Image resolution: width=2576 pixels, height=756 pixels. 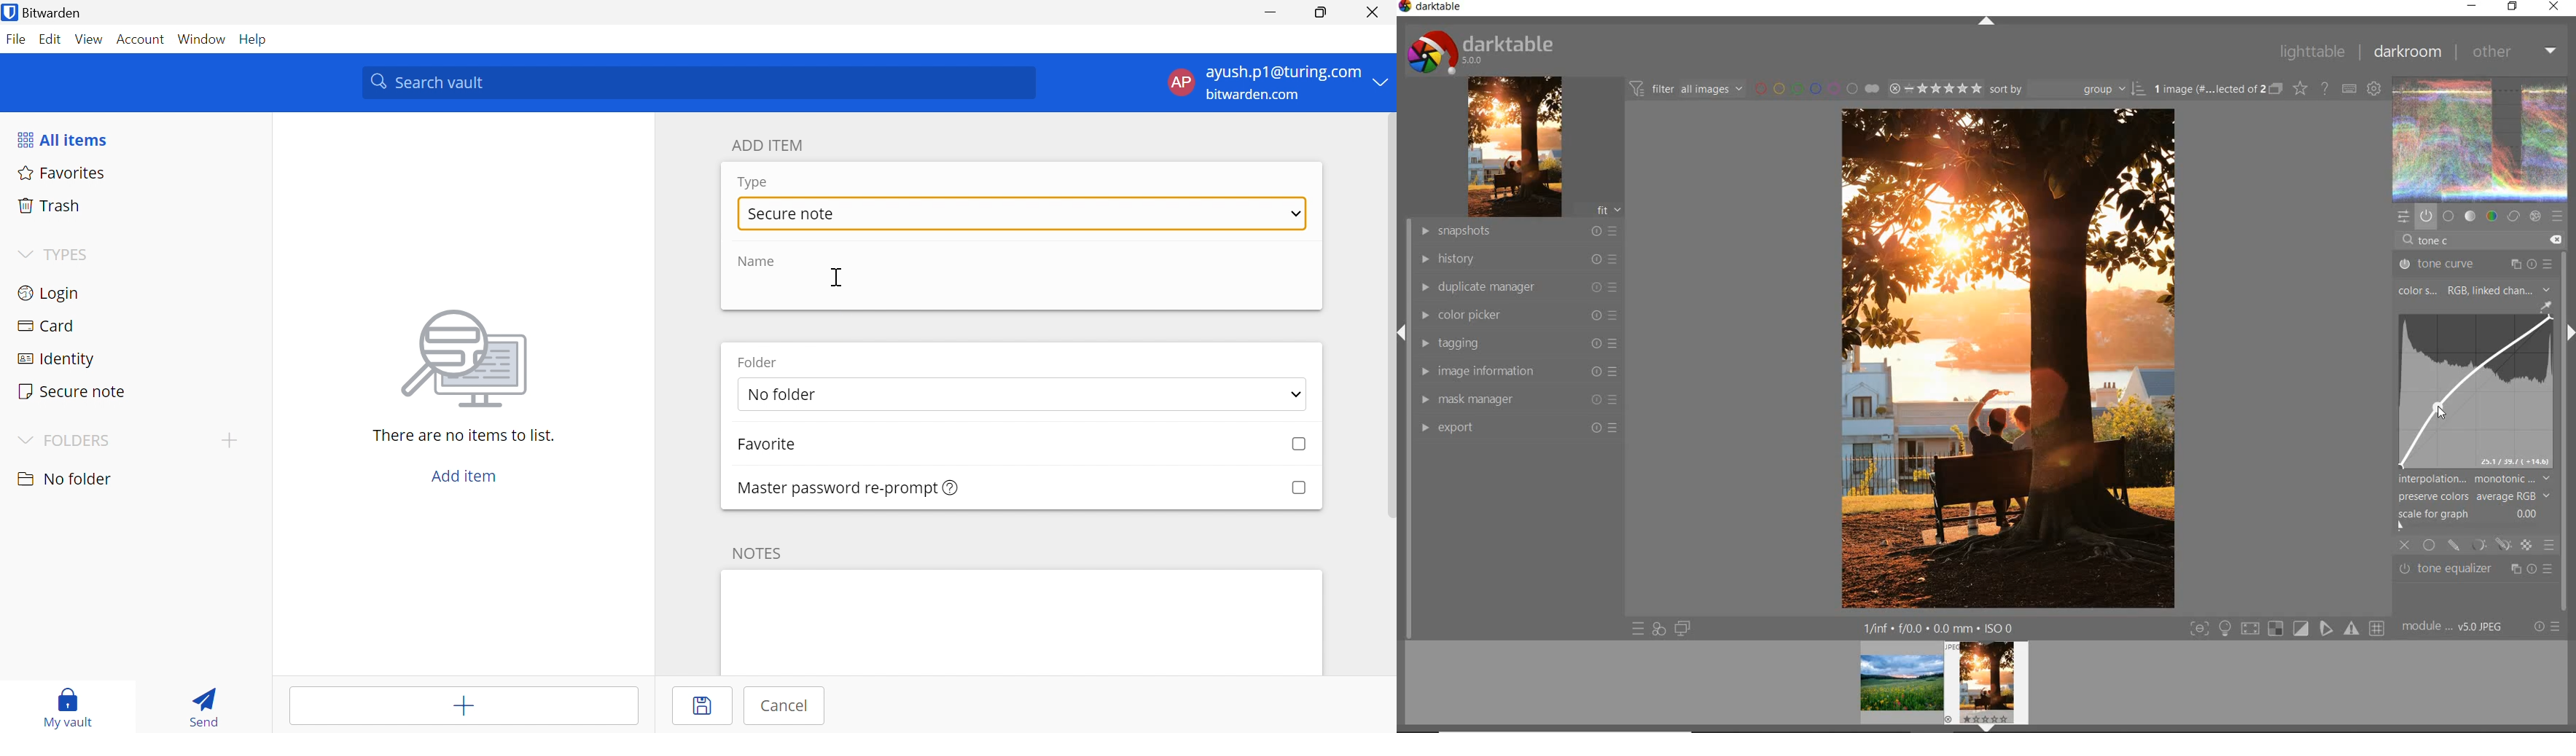 What do you see at coordinates (1517, 402) in the screenshot?
I see `mask manager` at bounding box center [1517, 402].